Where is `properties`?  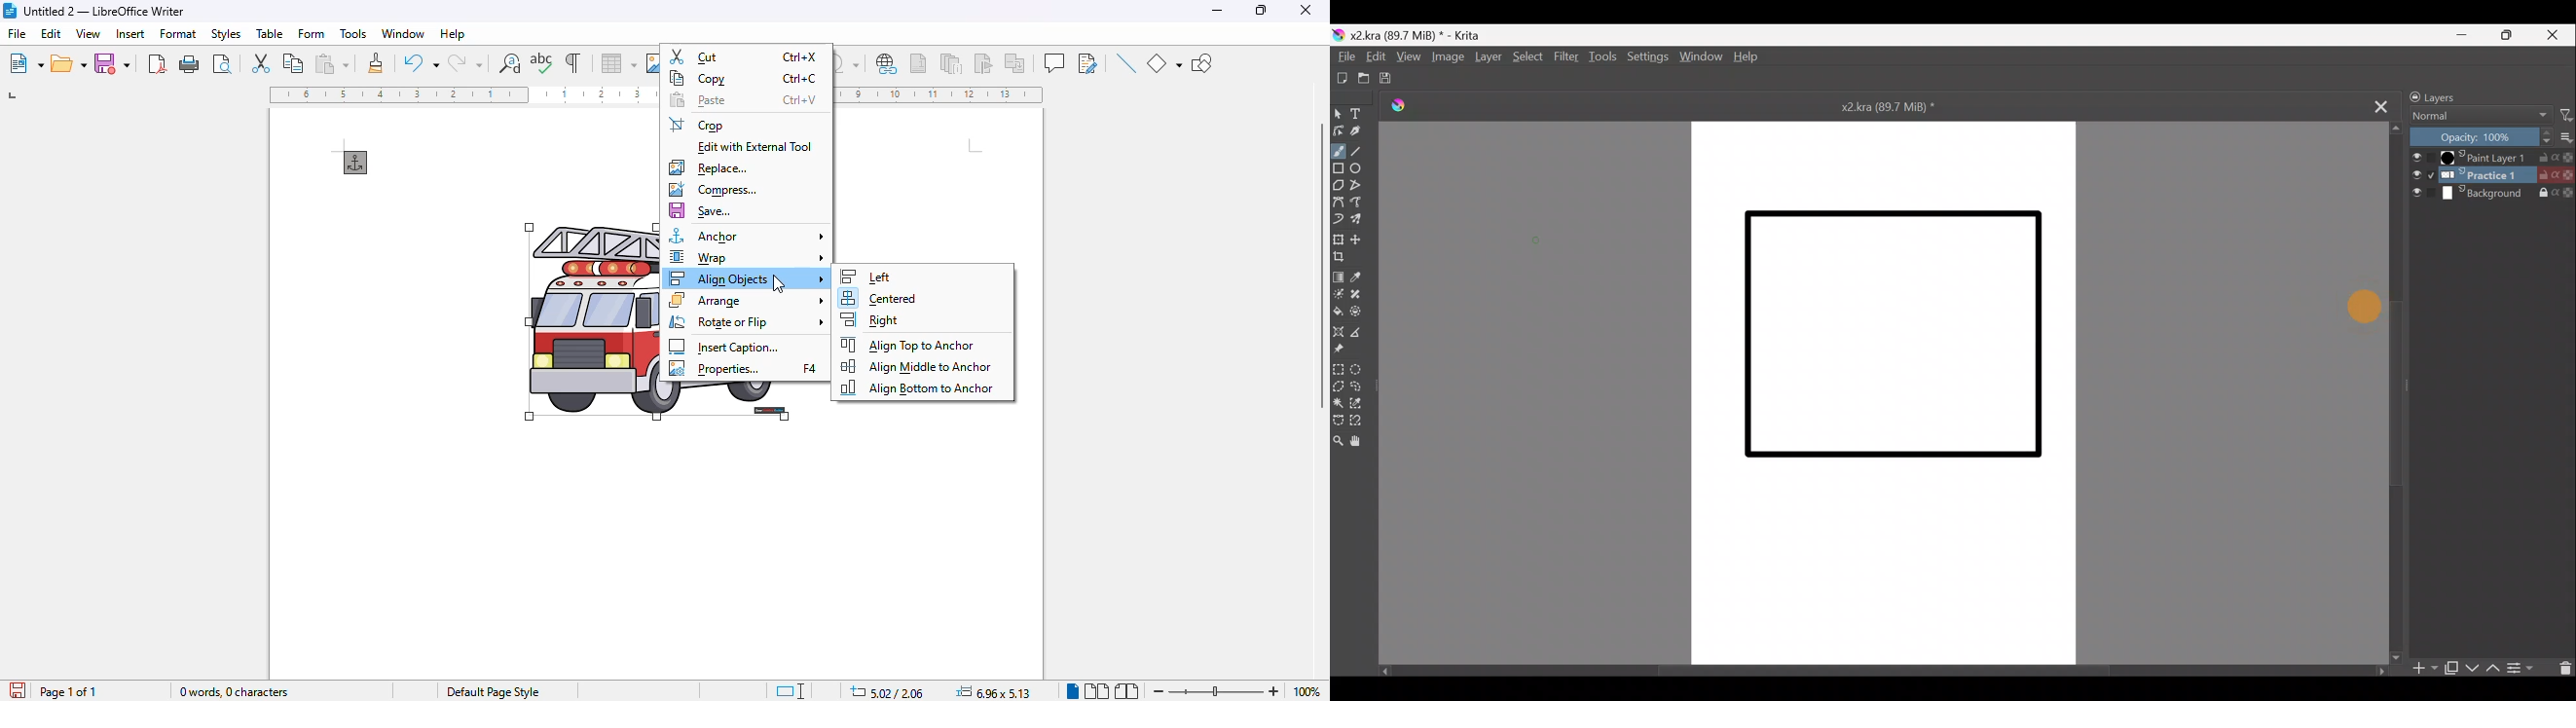 properties is located at coordinates (744, 369).